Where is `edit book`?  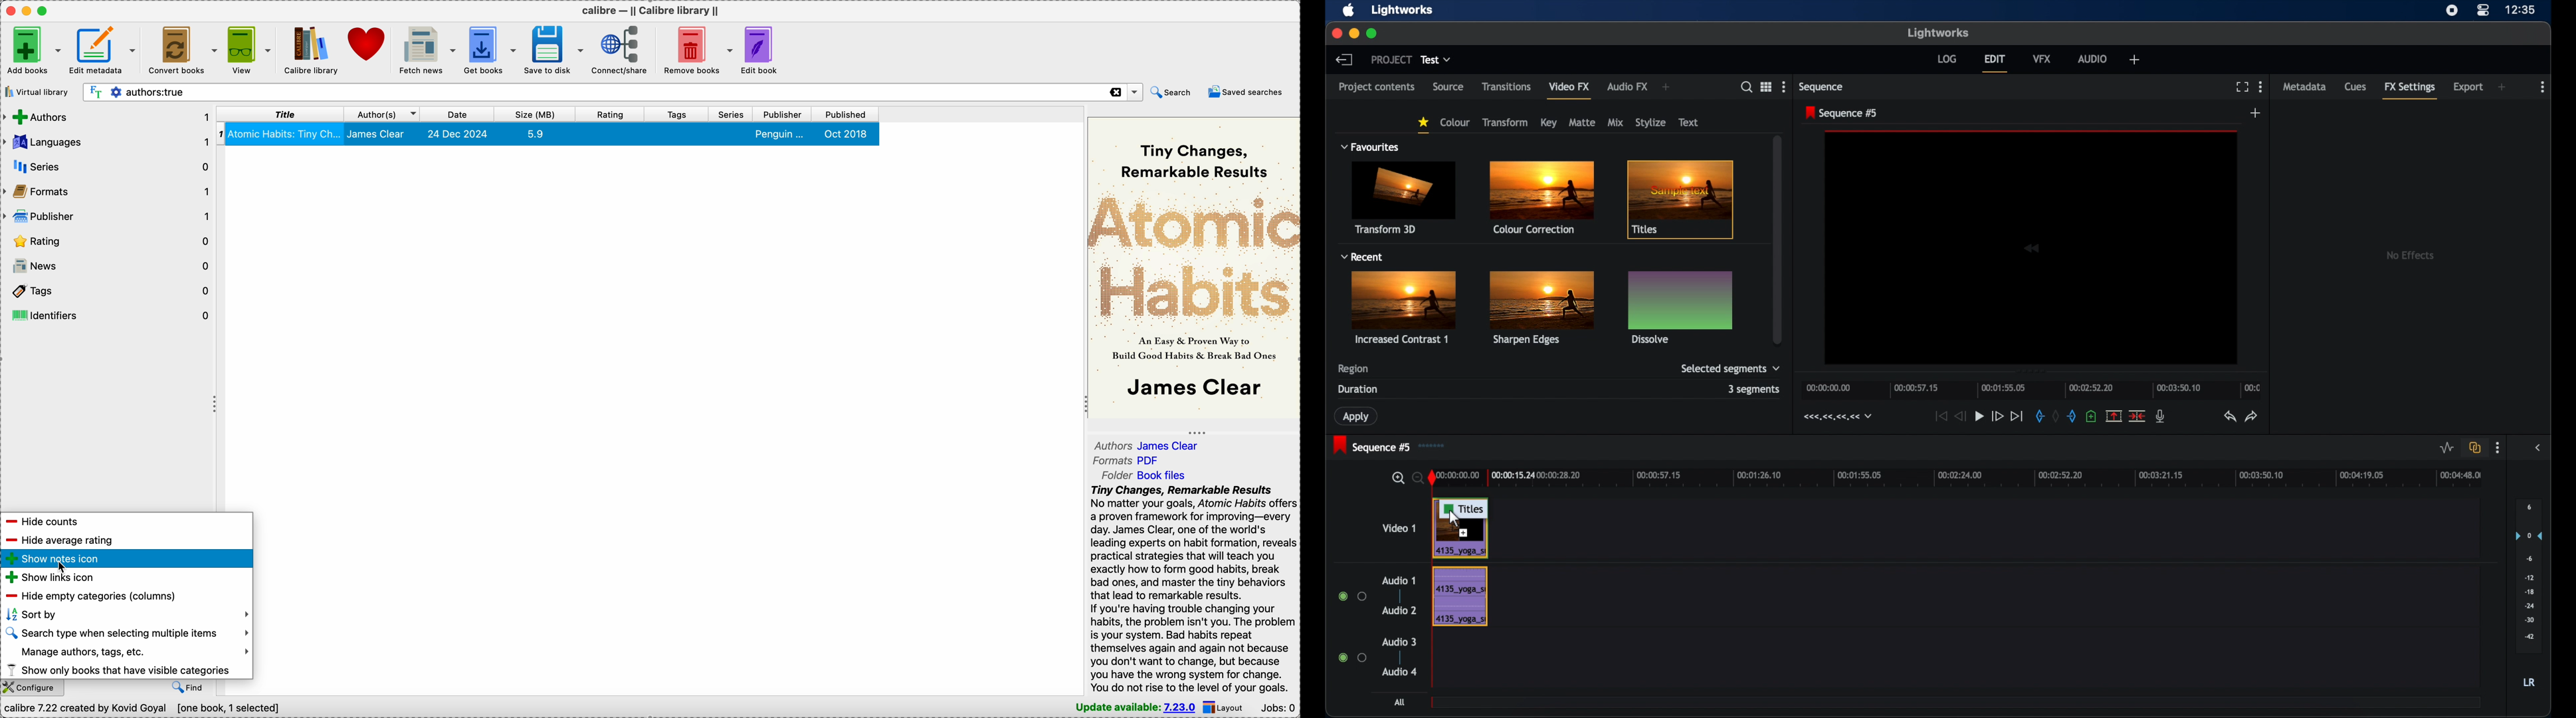
edit book is located at coordinates (762, 50).